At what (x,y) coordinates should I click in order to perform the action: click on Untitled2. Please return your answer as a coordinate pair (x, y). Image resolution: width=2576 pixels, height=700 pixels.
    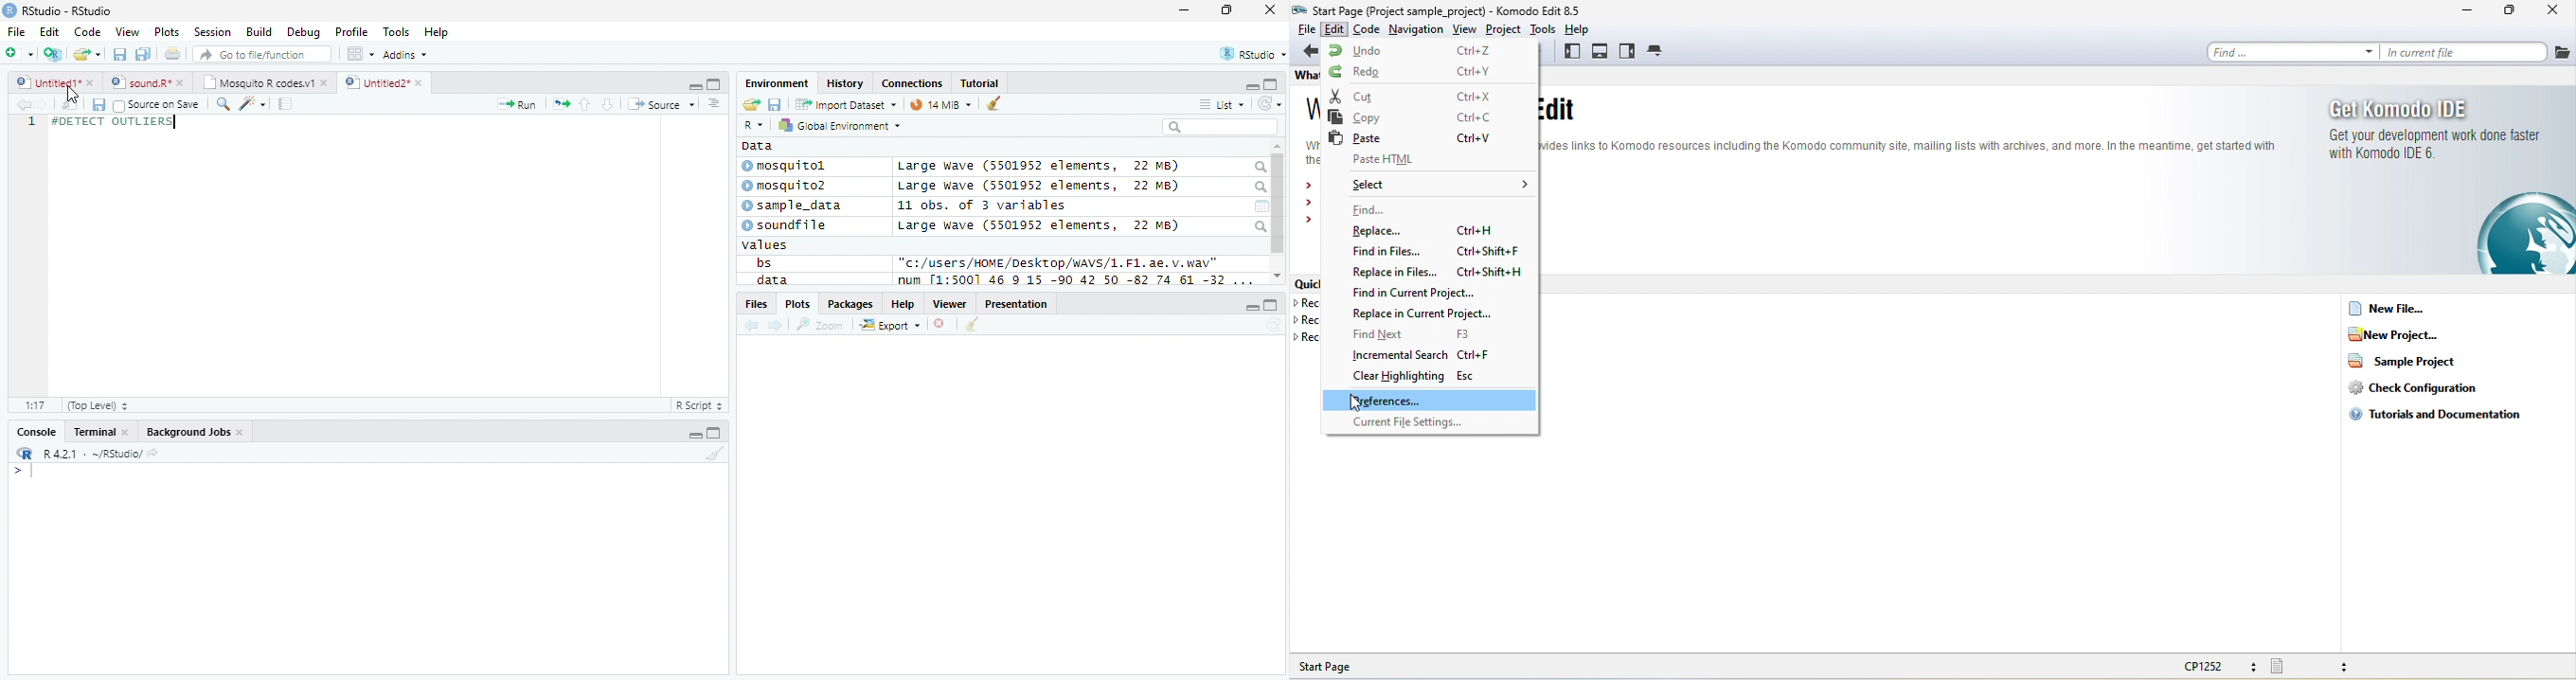
    Looking at the image, I should click on (384, 83).